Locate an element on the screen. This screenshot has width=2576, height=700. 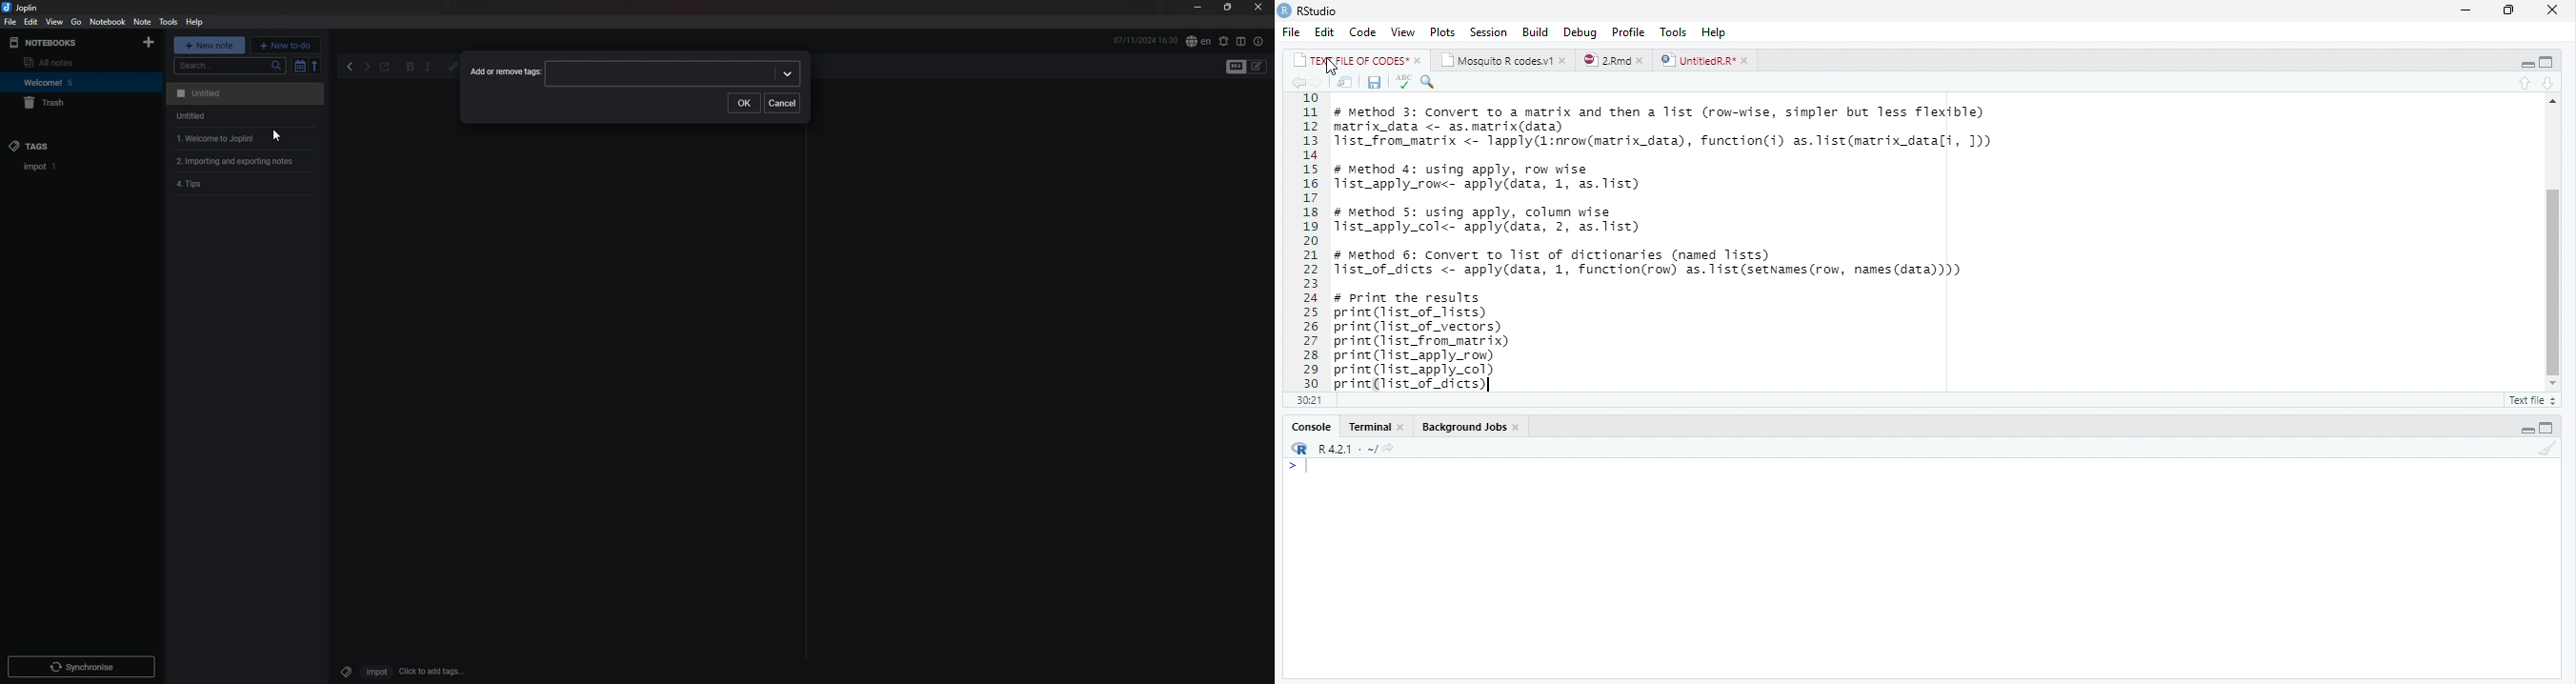
Full Height is located at coordinates (2549, 62).